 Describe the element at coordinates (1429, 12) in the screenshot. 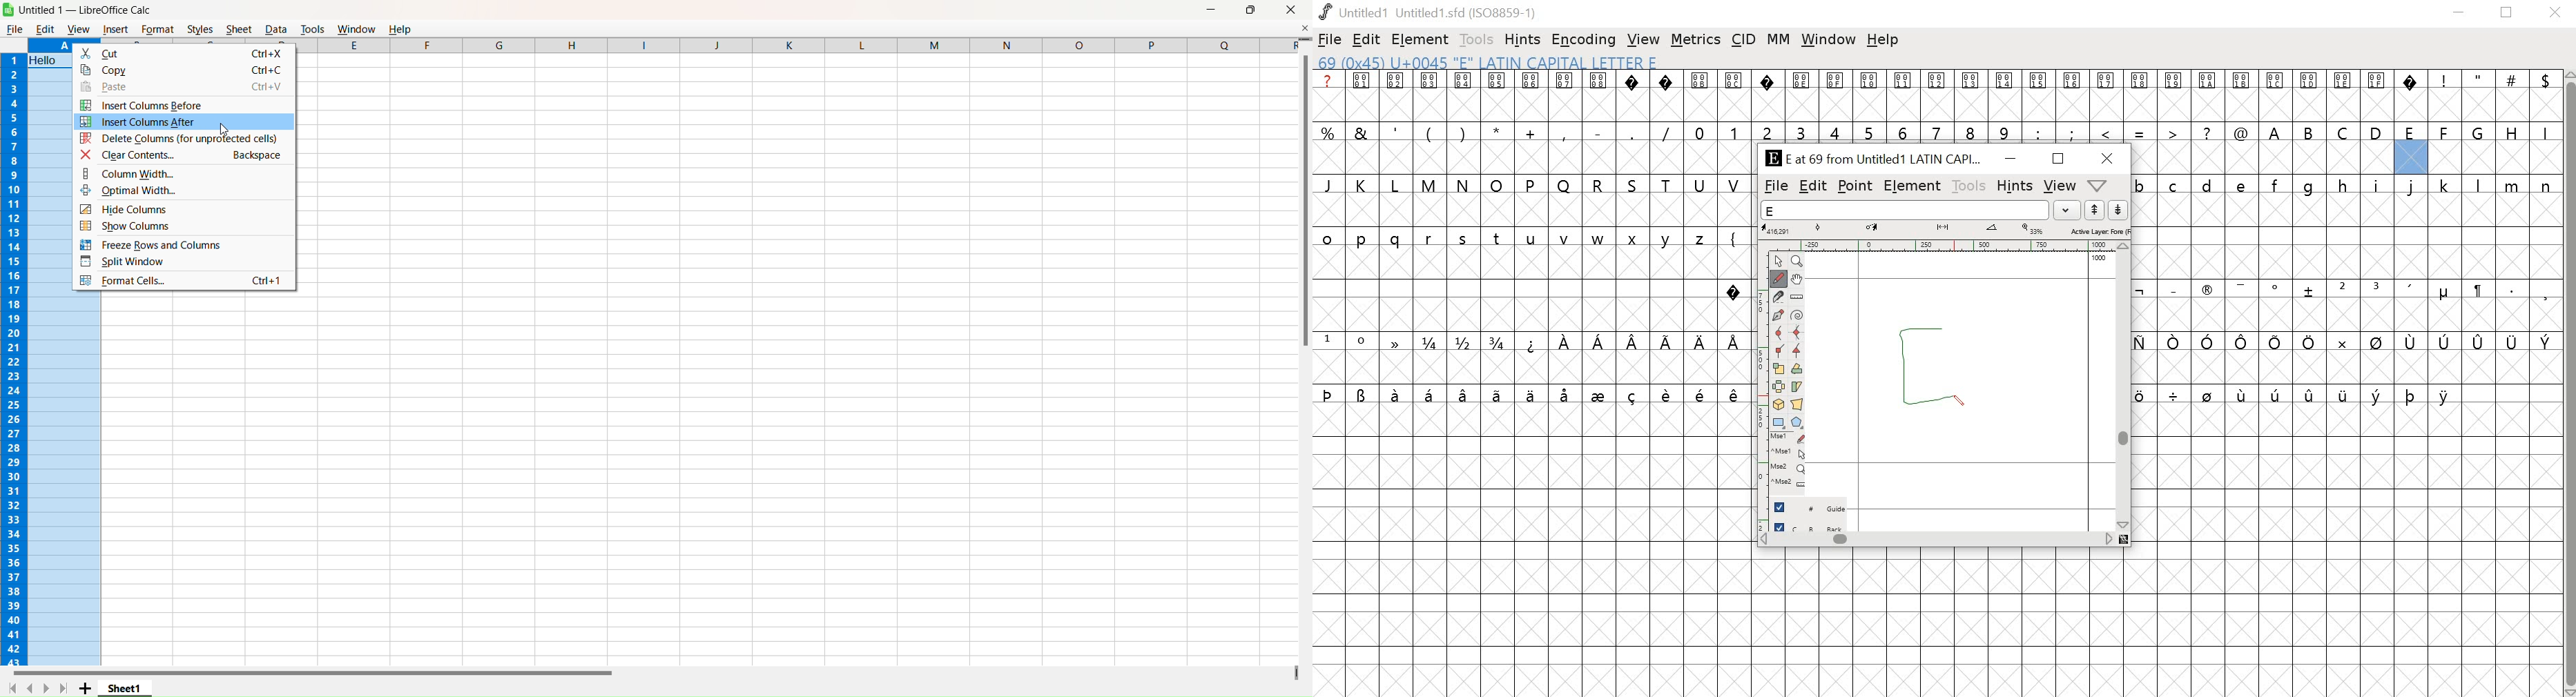

I see `Untitled1 Untitled 1.sfd (IS08859-1)` at that location.